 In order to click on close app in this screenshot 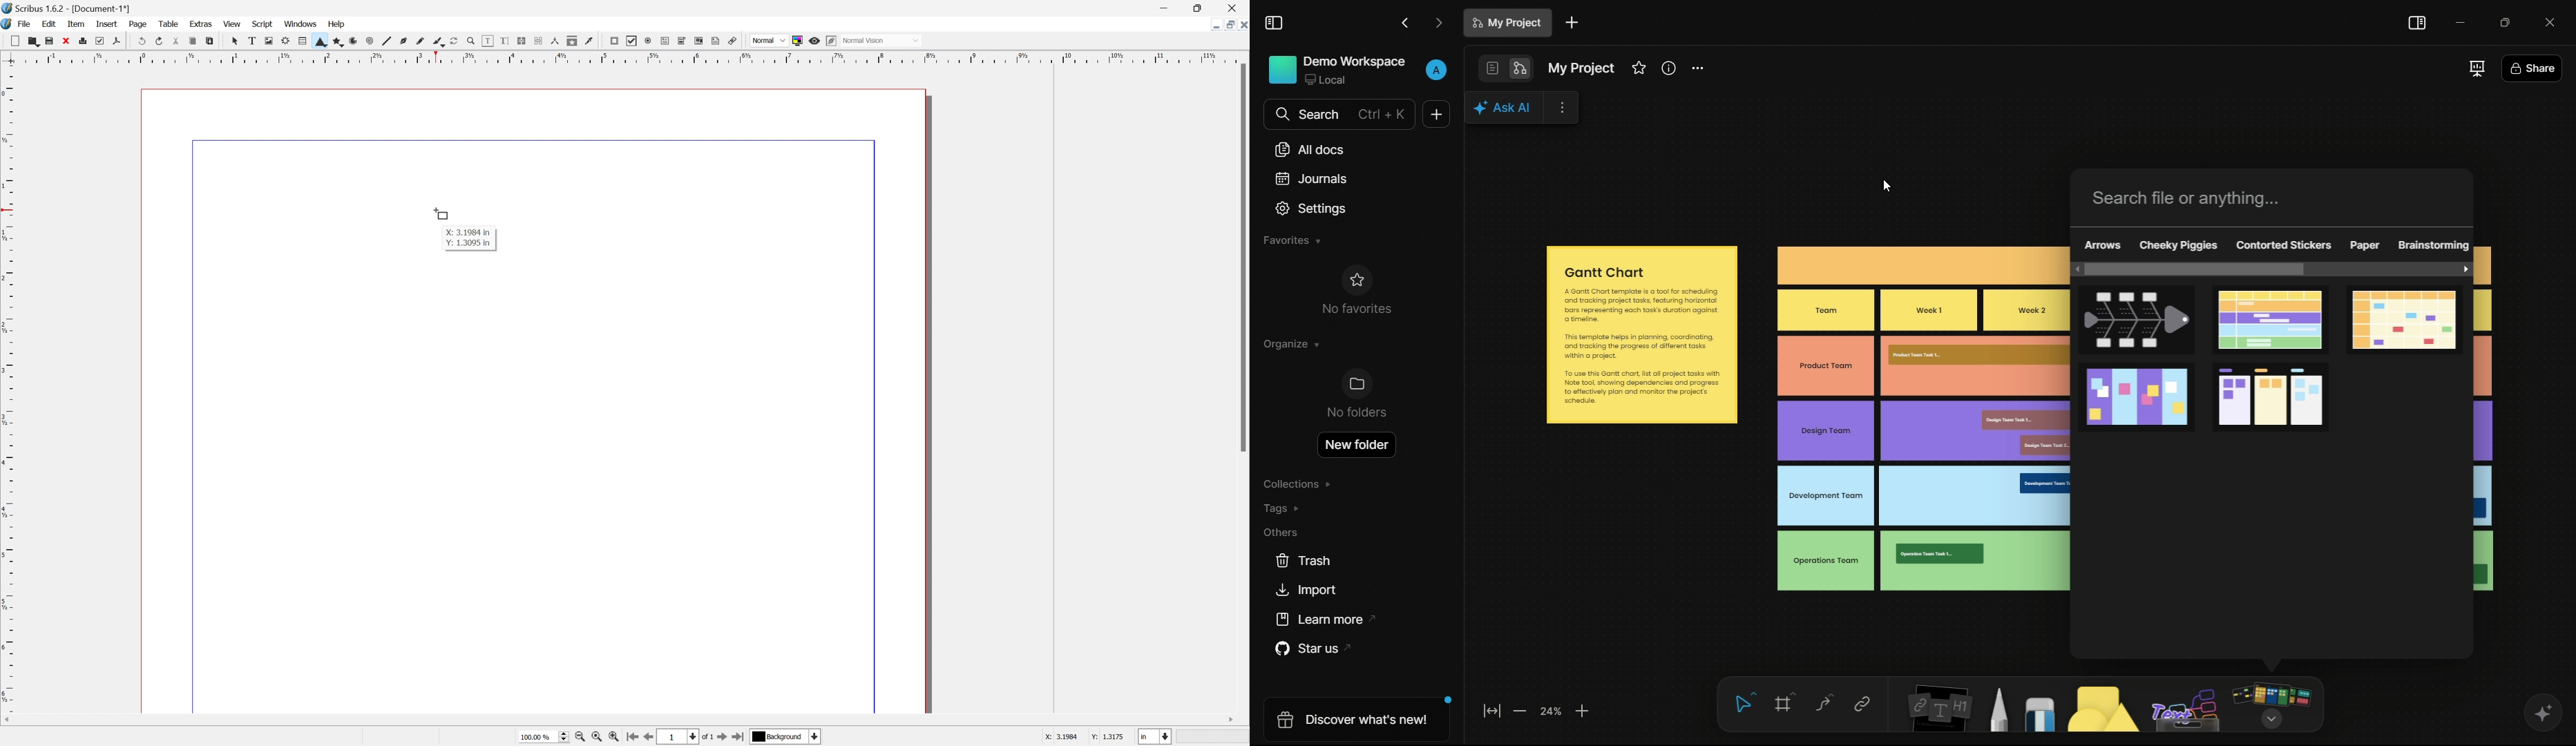, I will do `click(2548, 20)`.